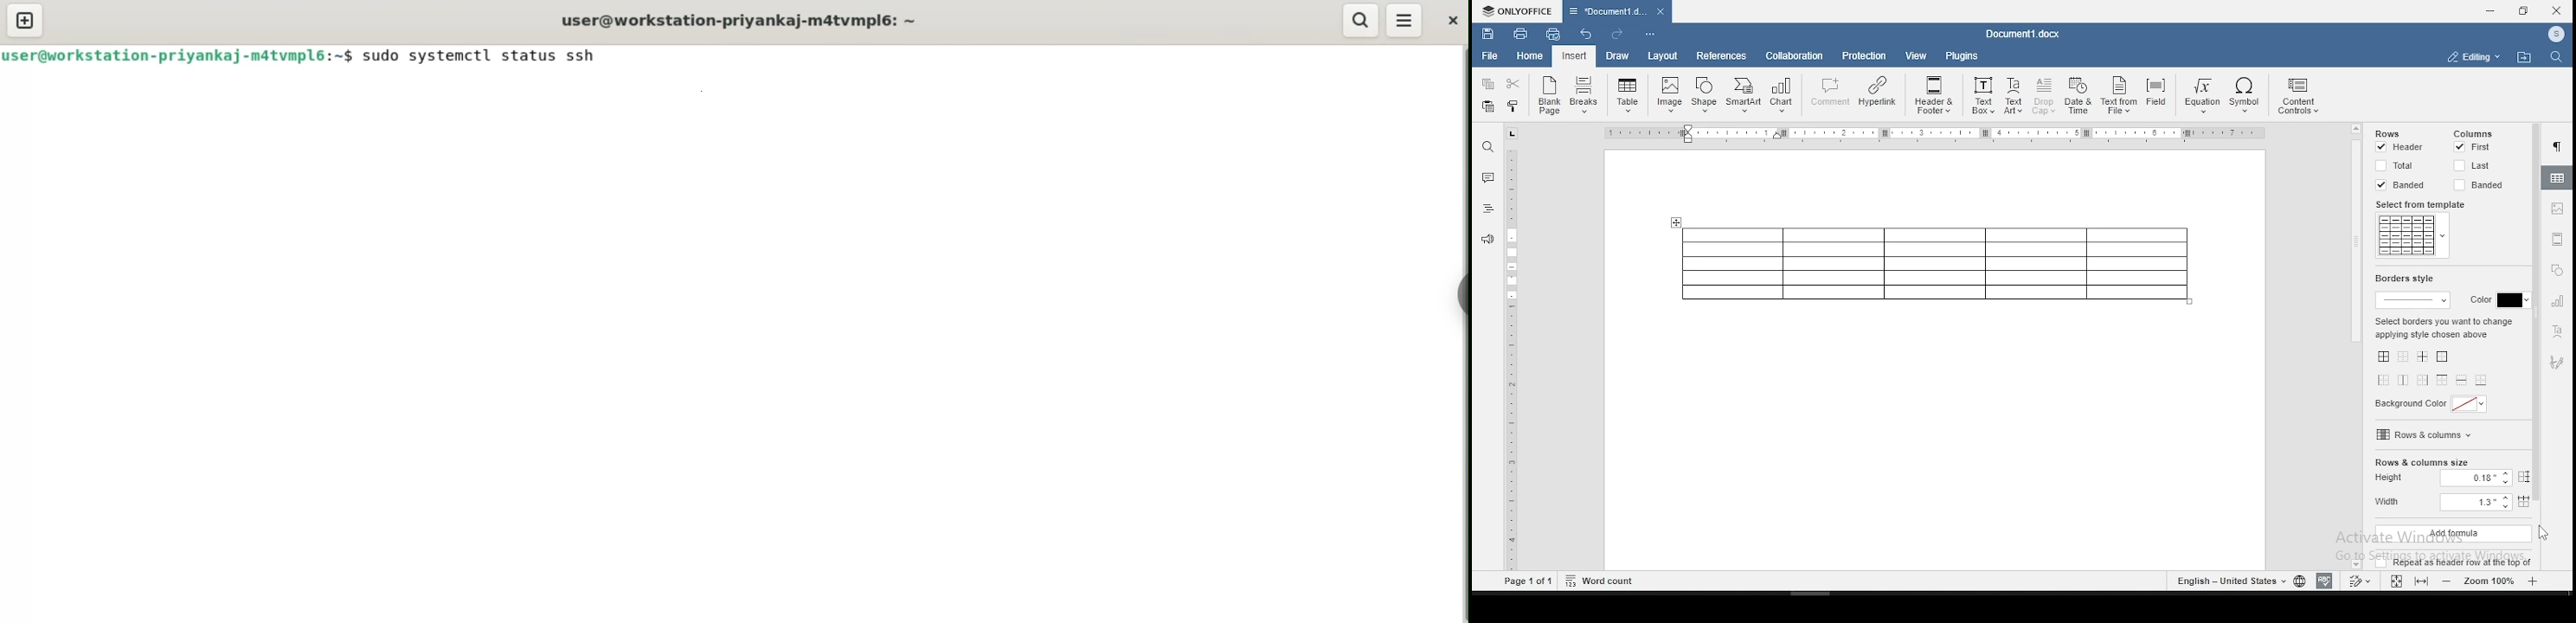 The image size is (2576, 644). What do you see at coordinates (1487, 176) in the screenshot?
I see `comment` at bounding box center [1487, 176].